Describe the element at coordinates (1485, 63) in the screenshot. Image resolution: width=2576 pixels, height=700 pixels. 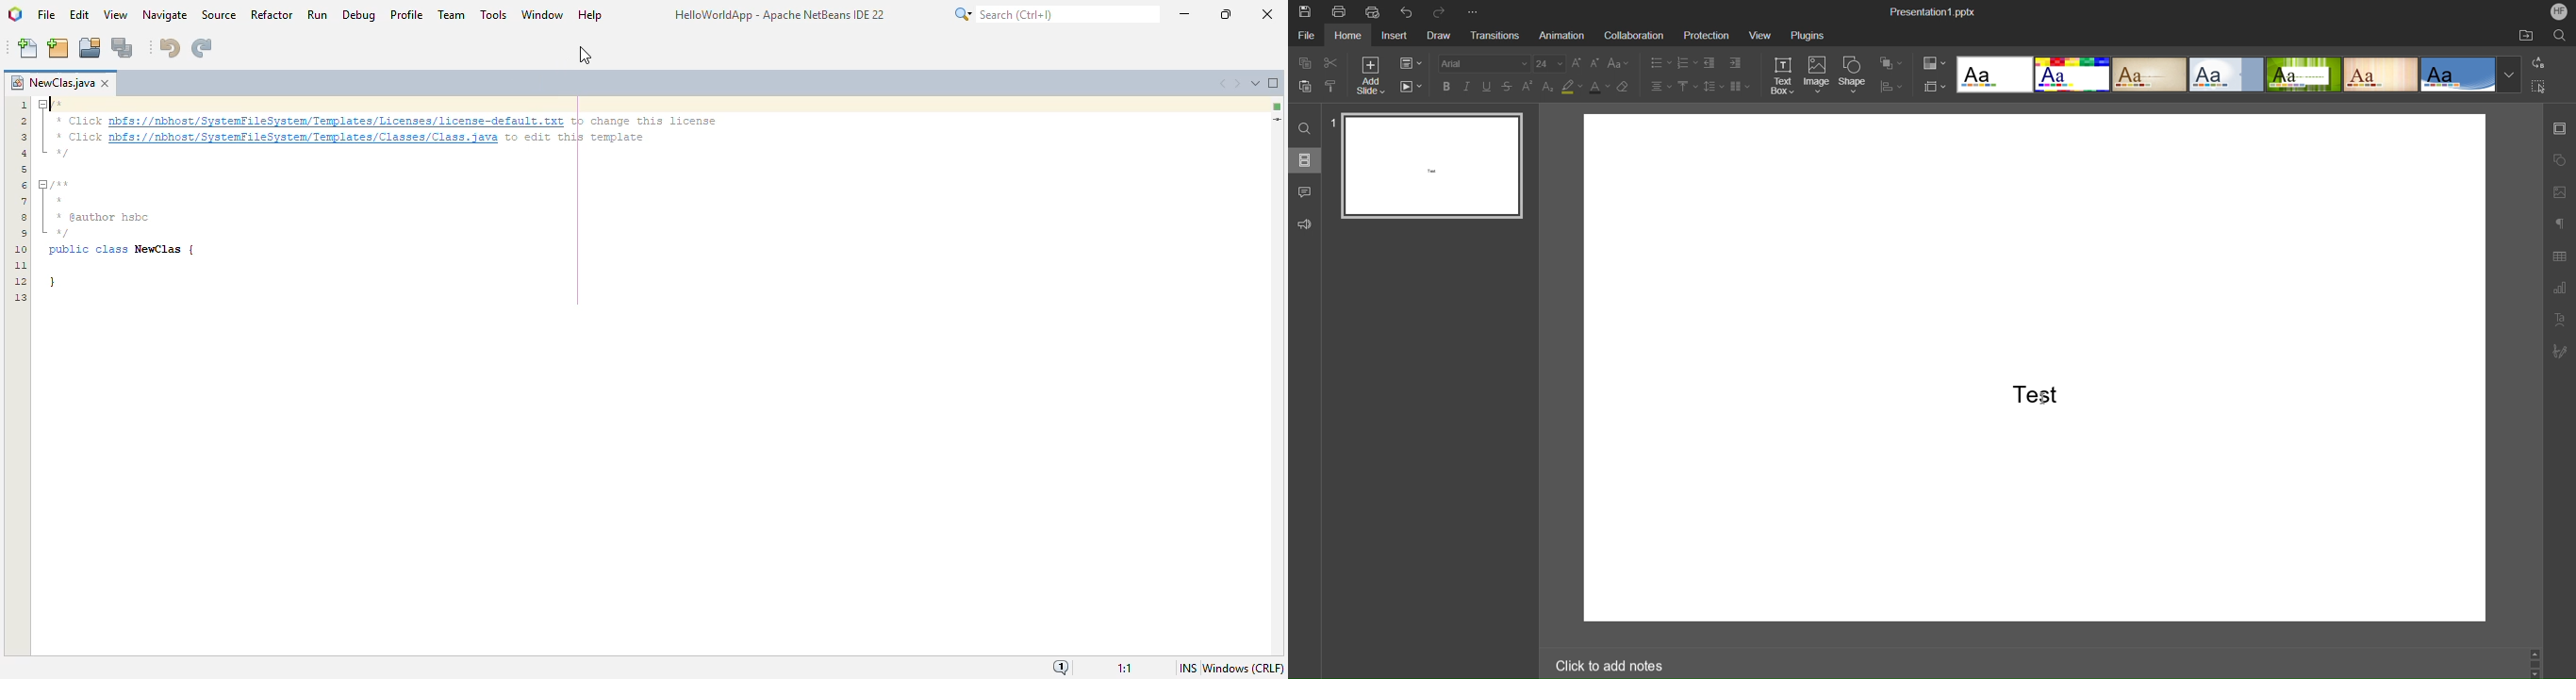
I see `Font` at that location.